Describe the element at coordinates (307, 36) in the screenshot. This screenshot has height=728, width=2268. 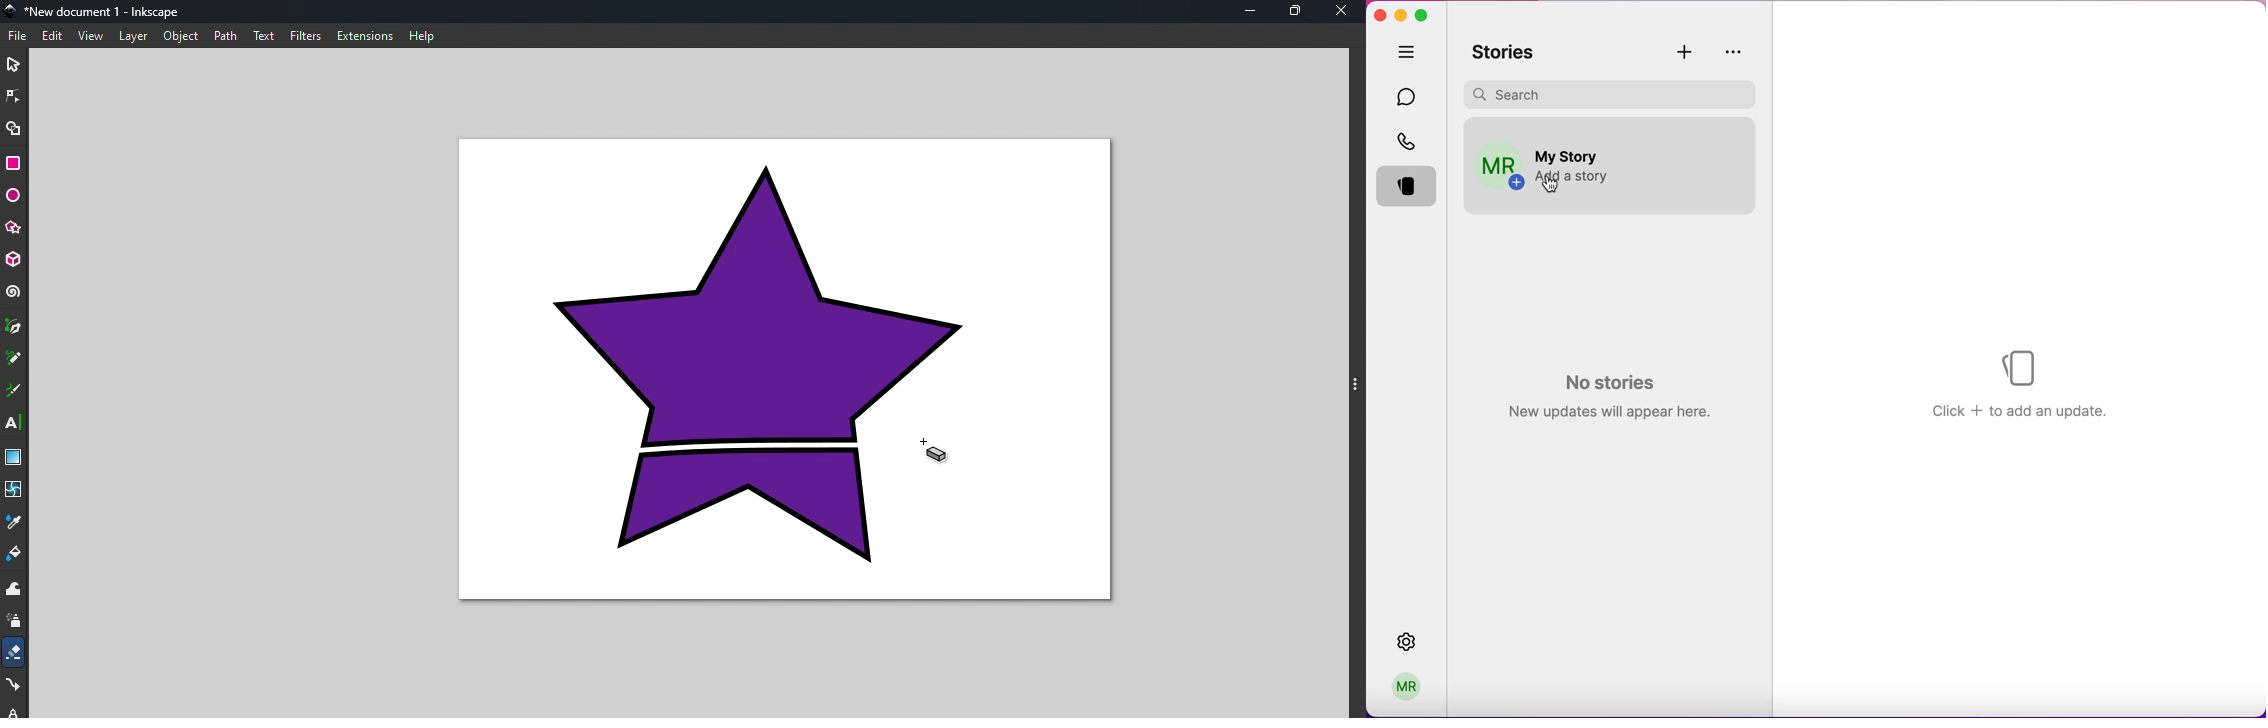
I see `filters` at that location.